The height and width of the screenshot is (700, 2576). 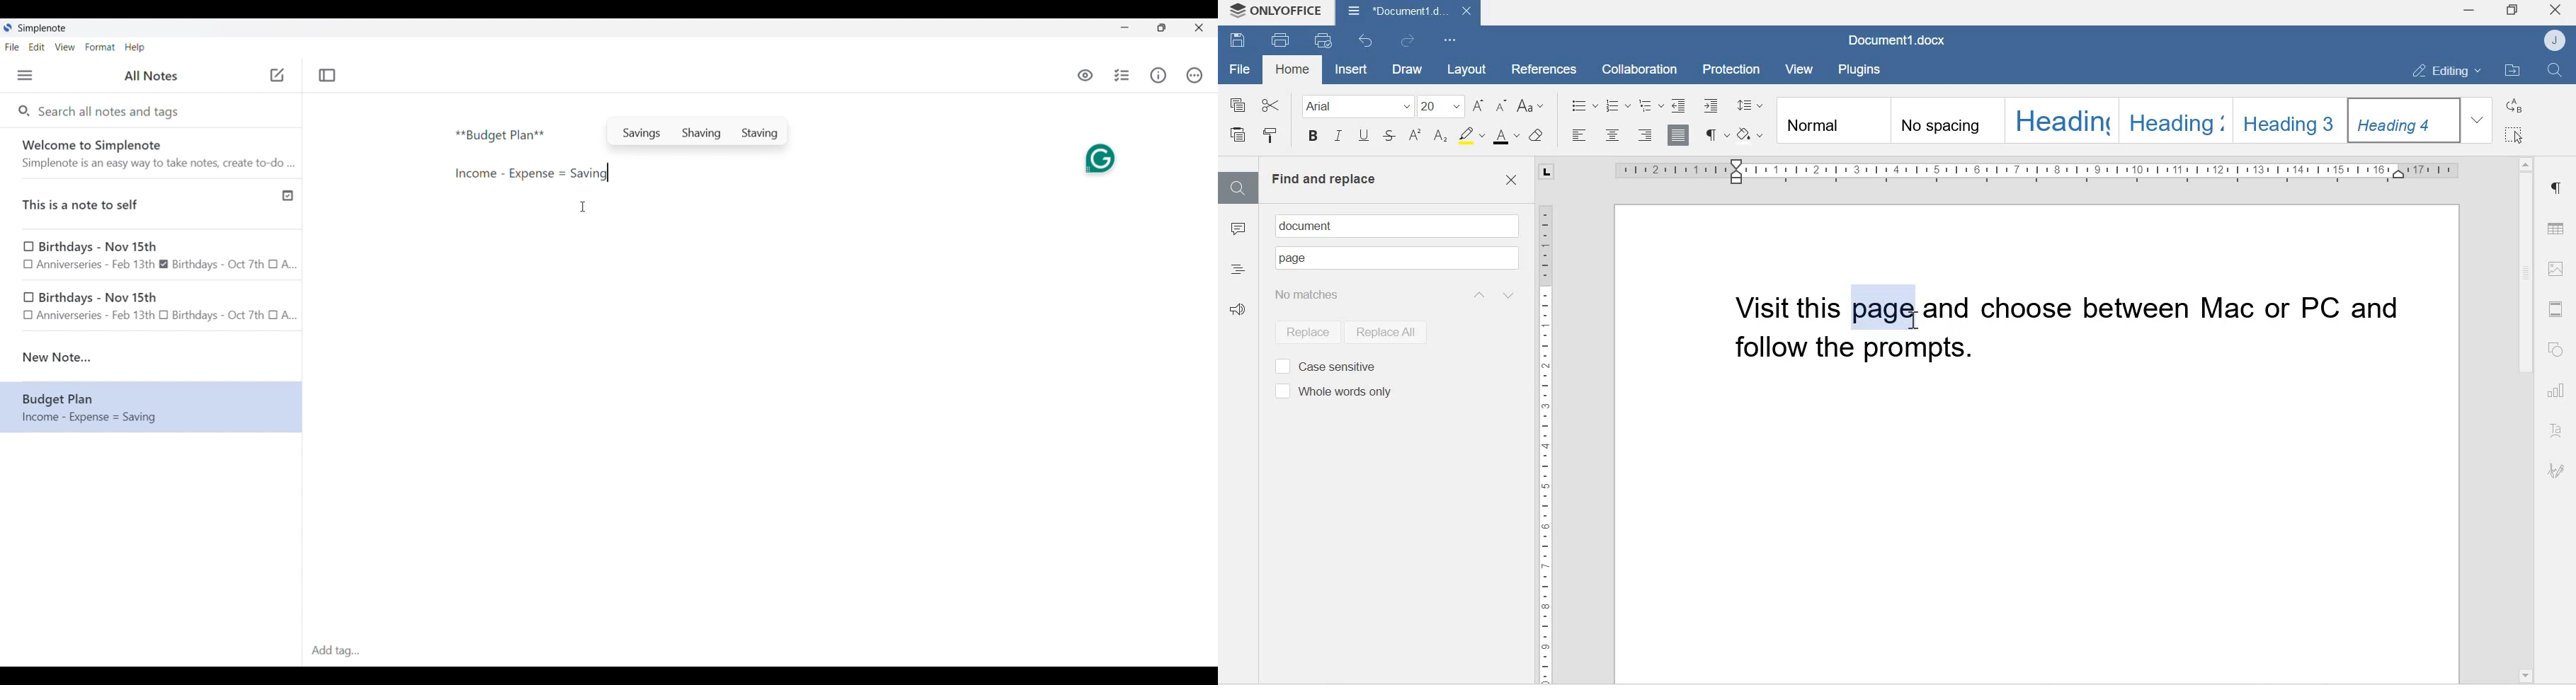 I want to click on Copy style, so click(x=1270, y=136).